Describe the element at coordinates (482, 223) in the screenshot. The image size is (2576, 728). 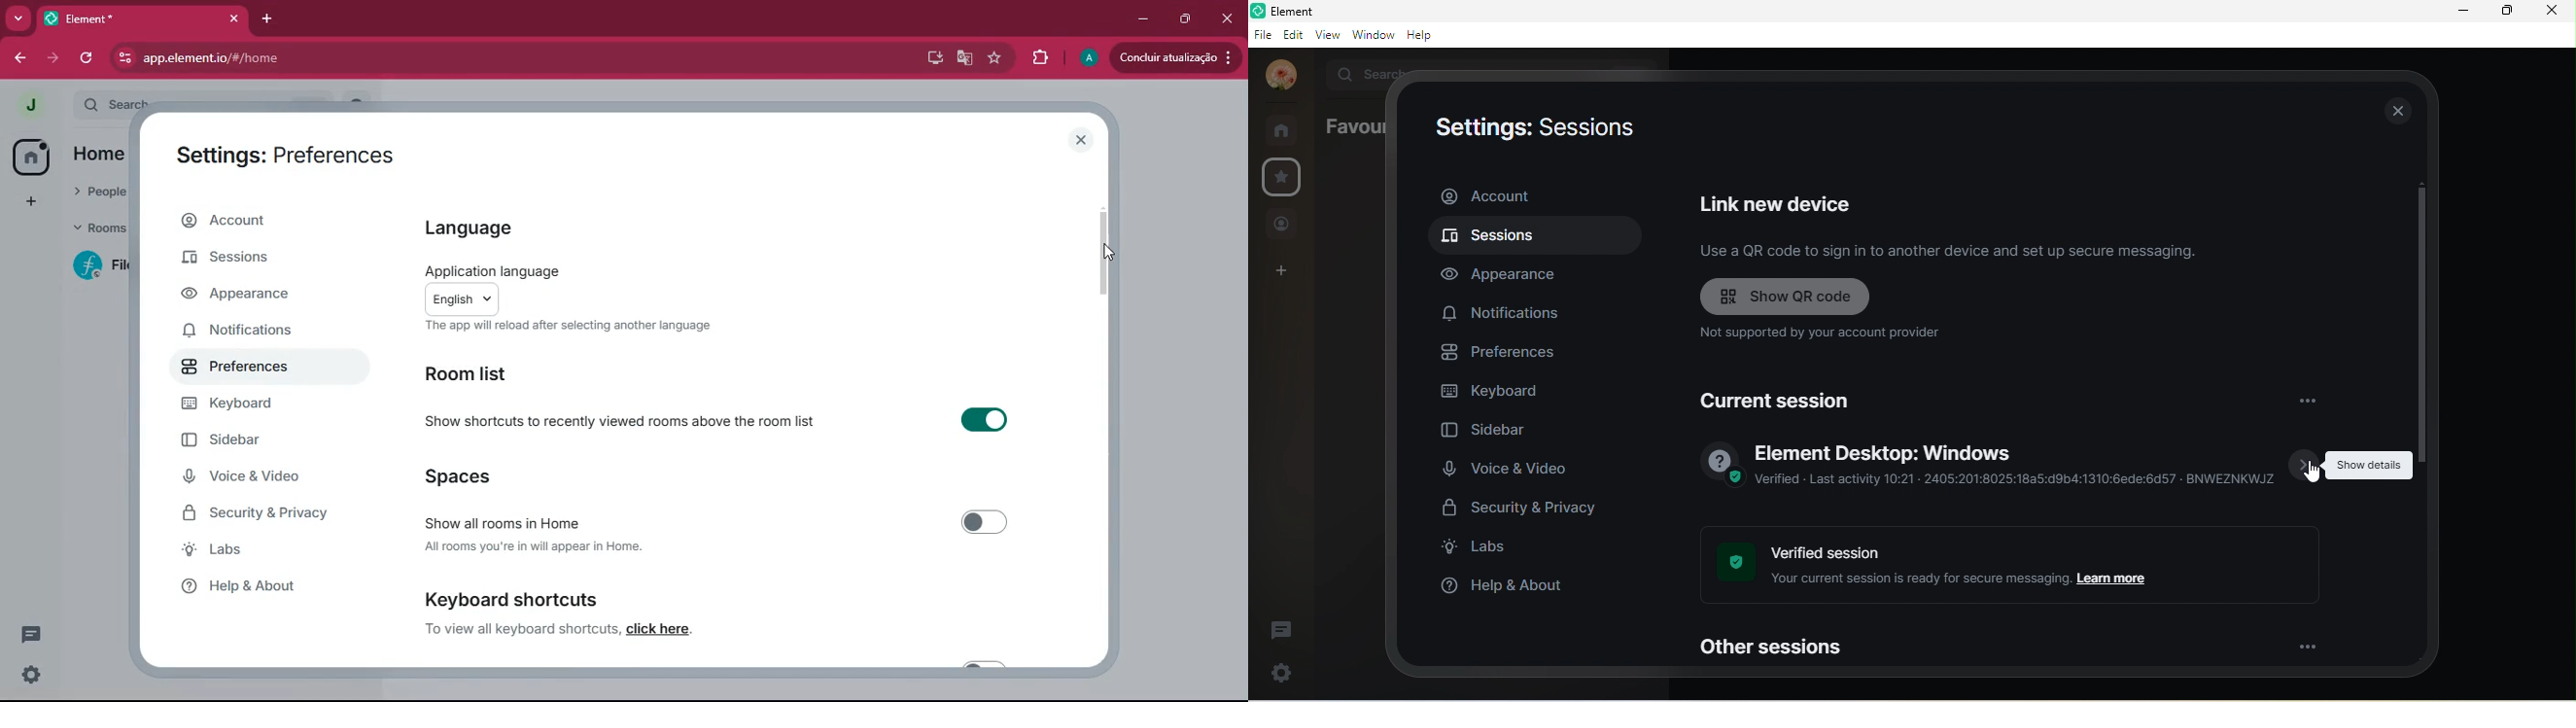
I see `language` at that location.